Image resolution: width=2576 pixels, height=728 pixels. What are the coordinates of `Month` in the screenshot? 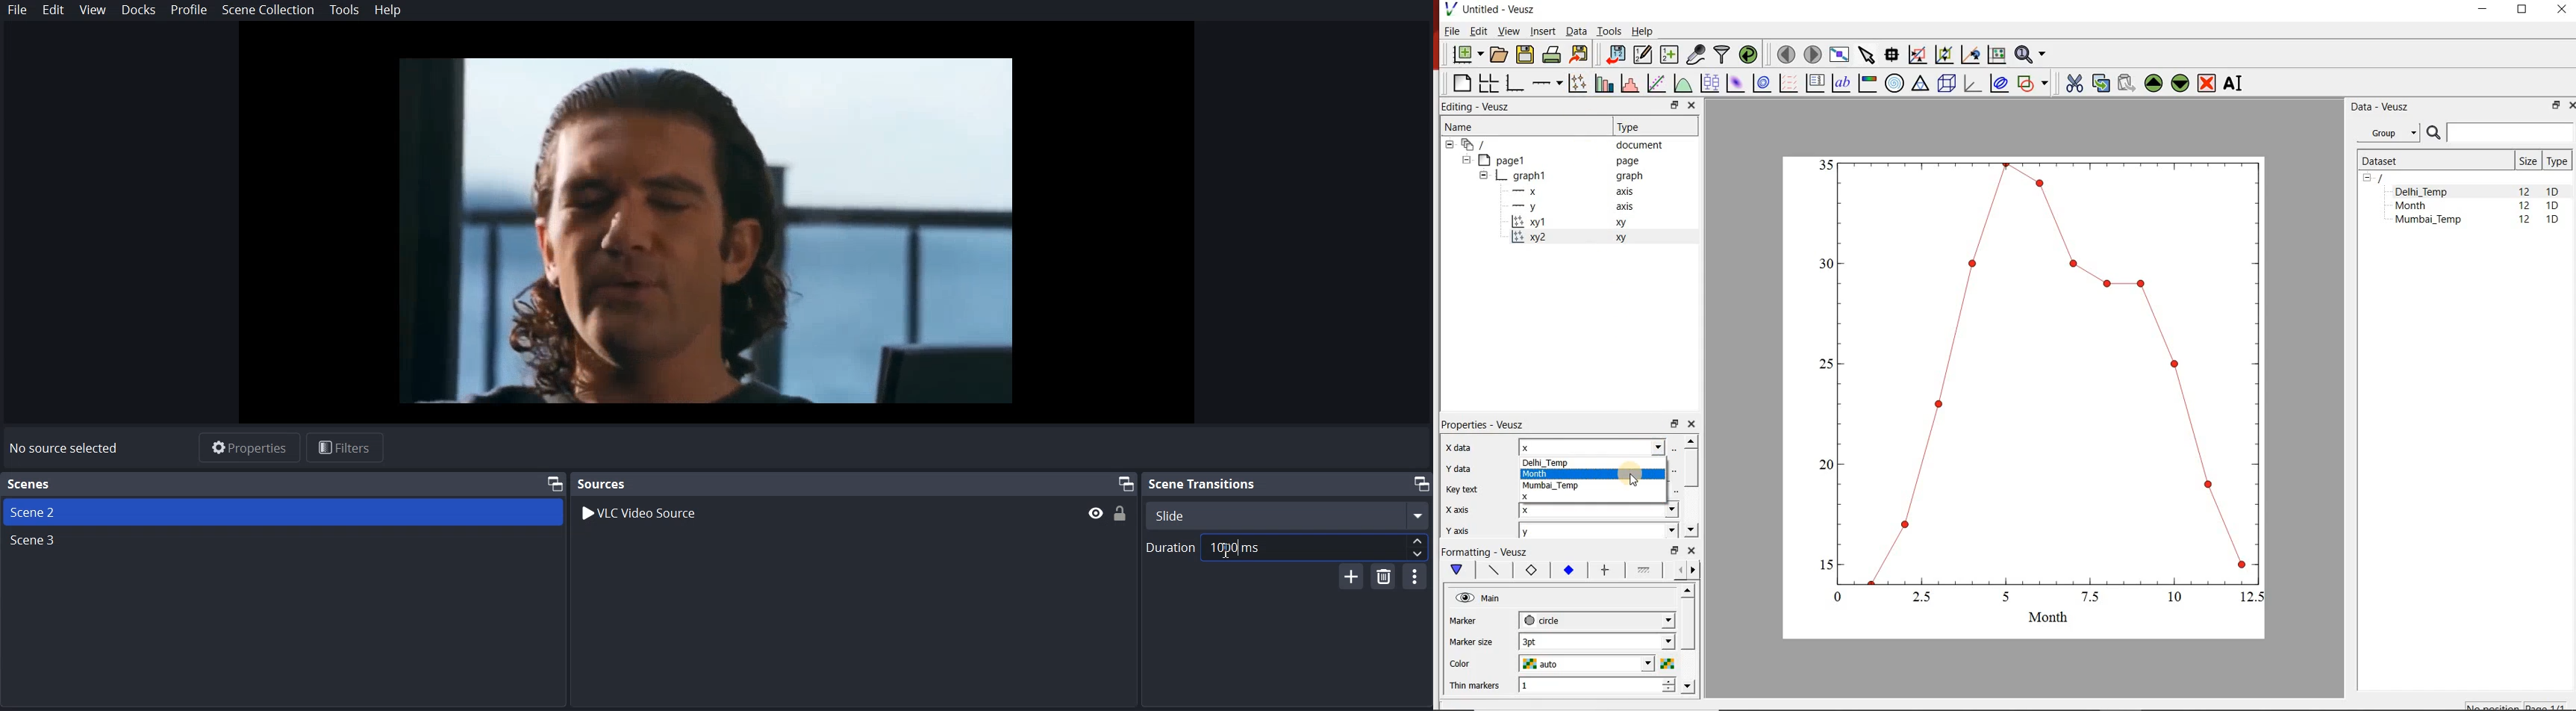 It's located at (1536, 474).